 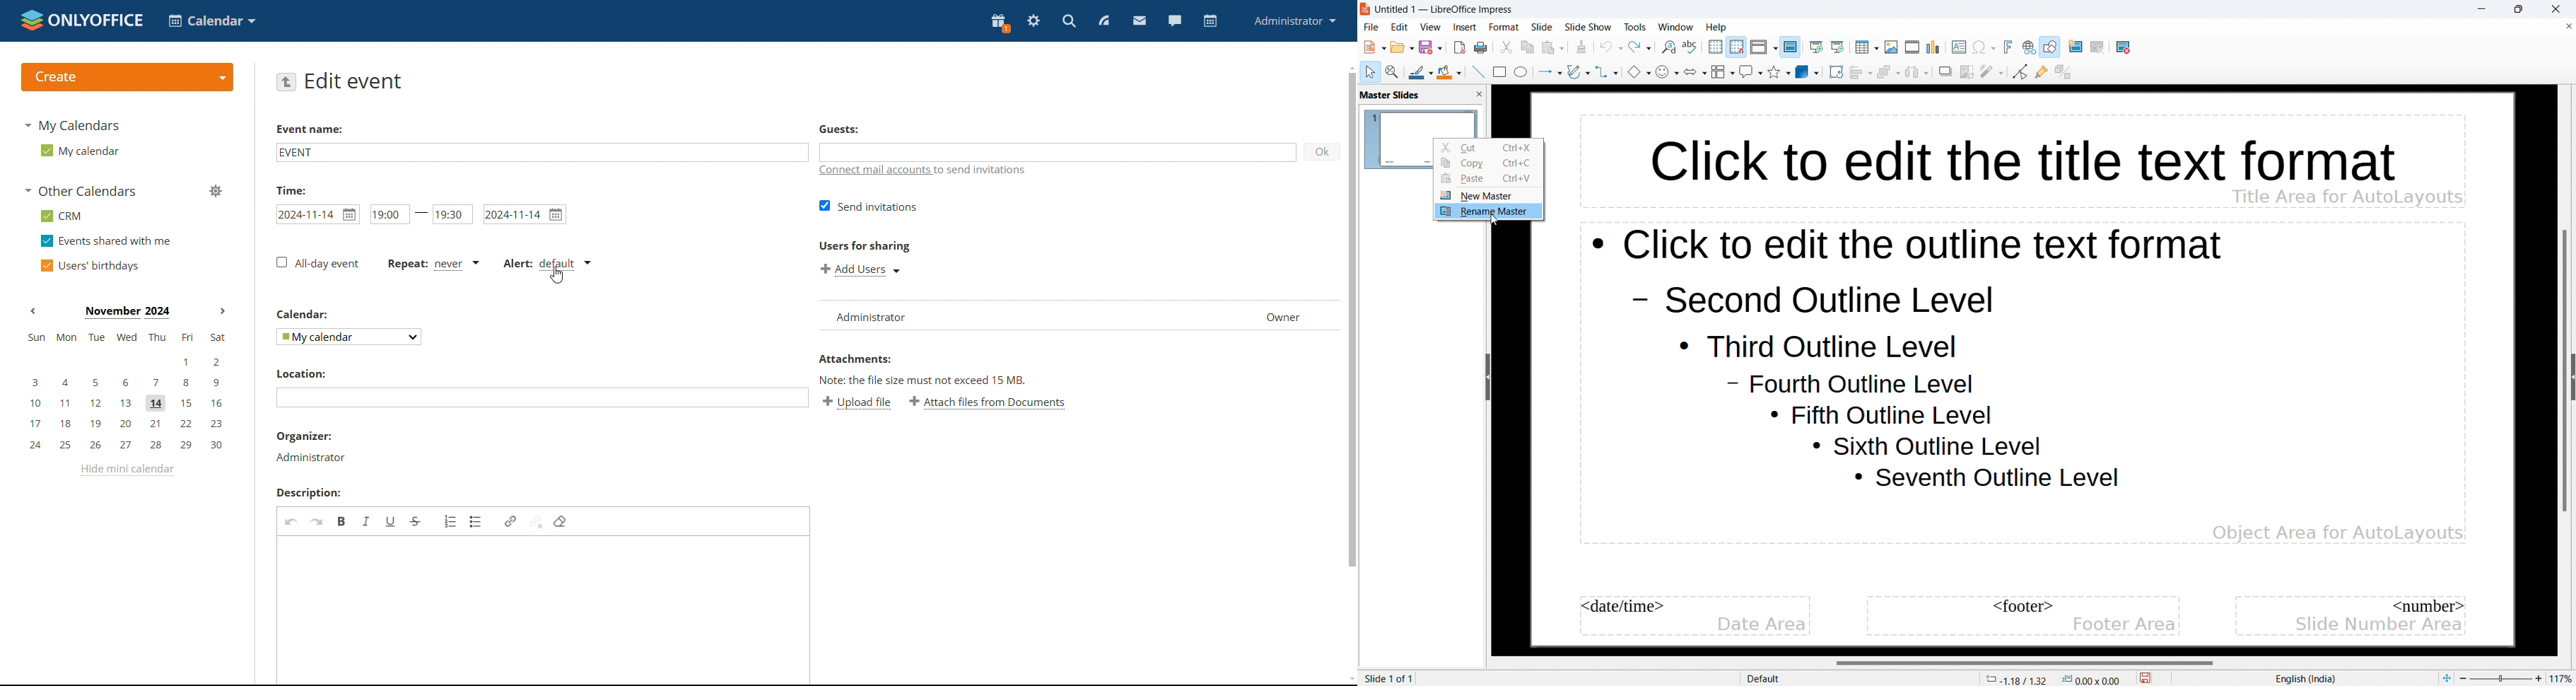 What do you see at coordinates (1527, 48) in the screenshot?
I see `copy` at bounding box center [1527, 48].